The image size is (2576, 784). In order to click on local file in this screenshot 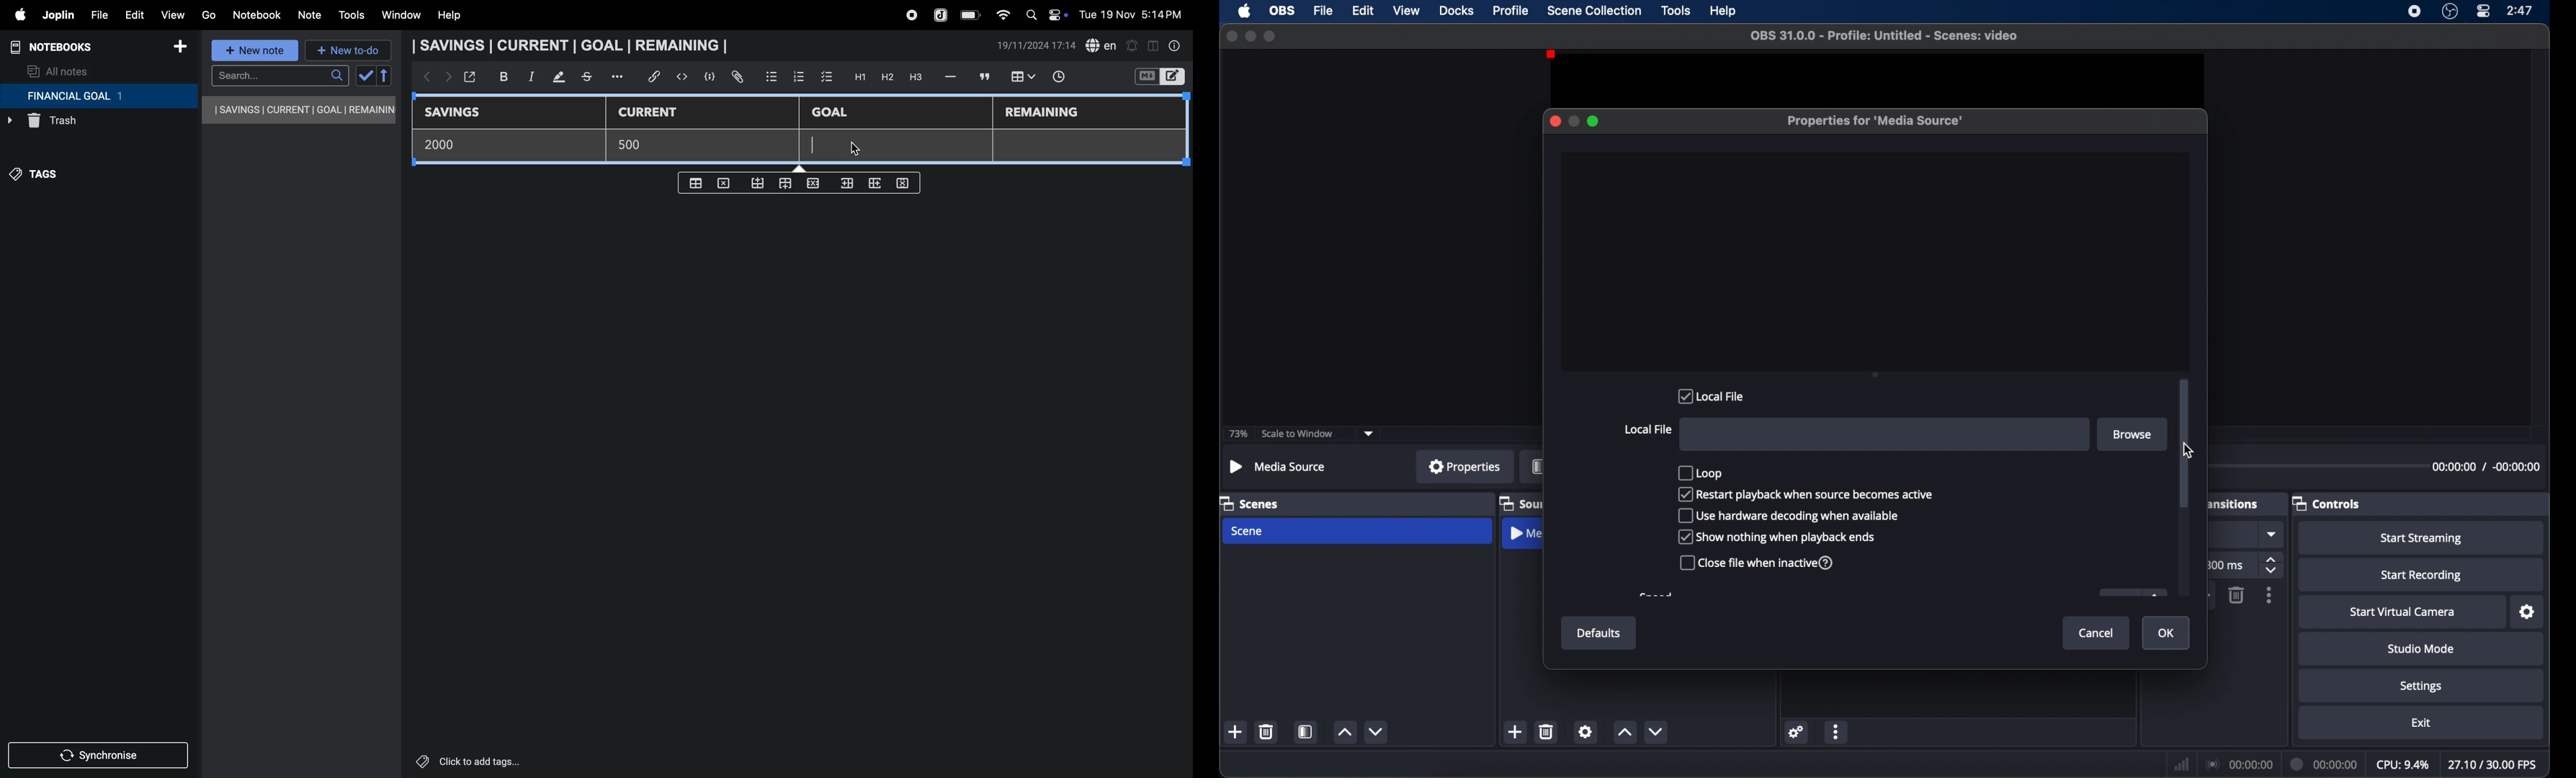, I will do `click(1710, 395)`.